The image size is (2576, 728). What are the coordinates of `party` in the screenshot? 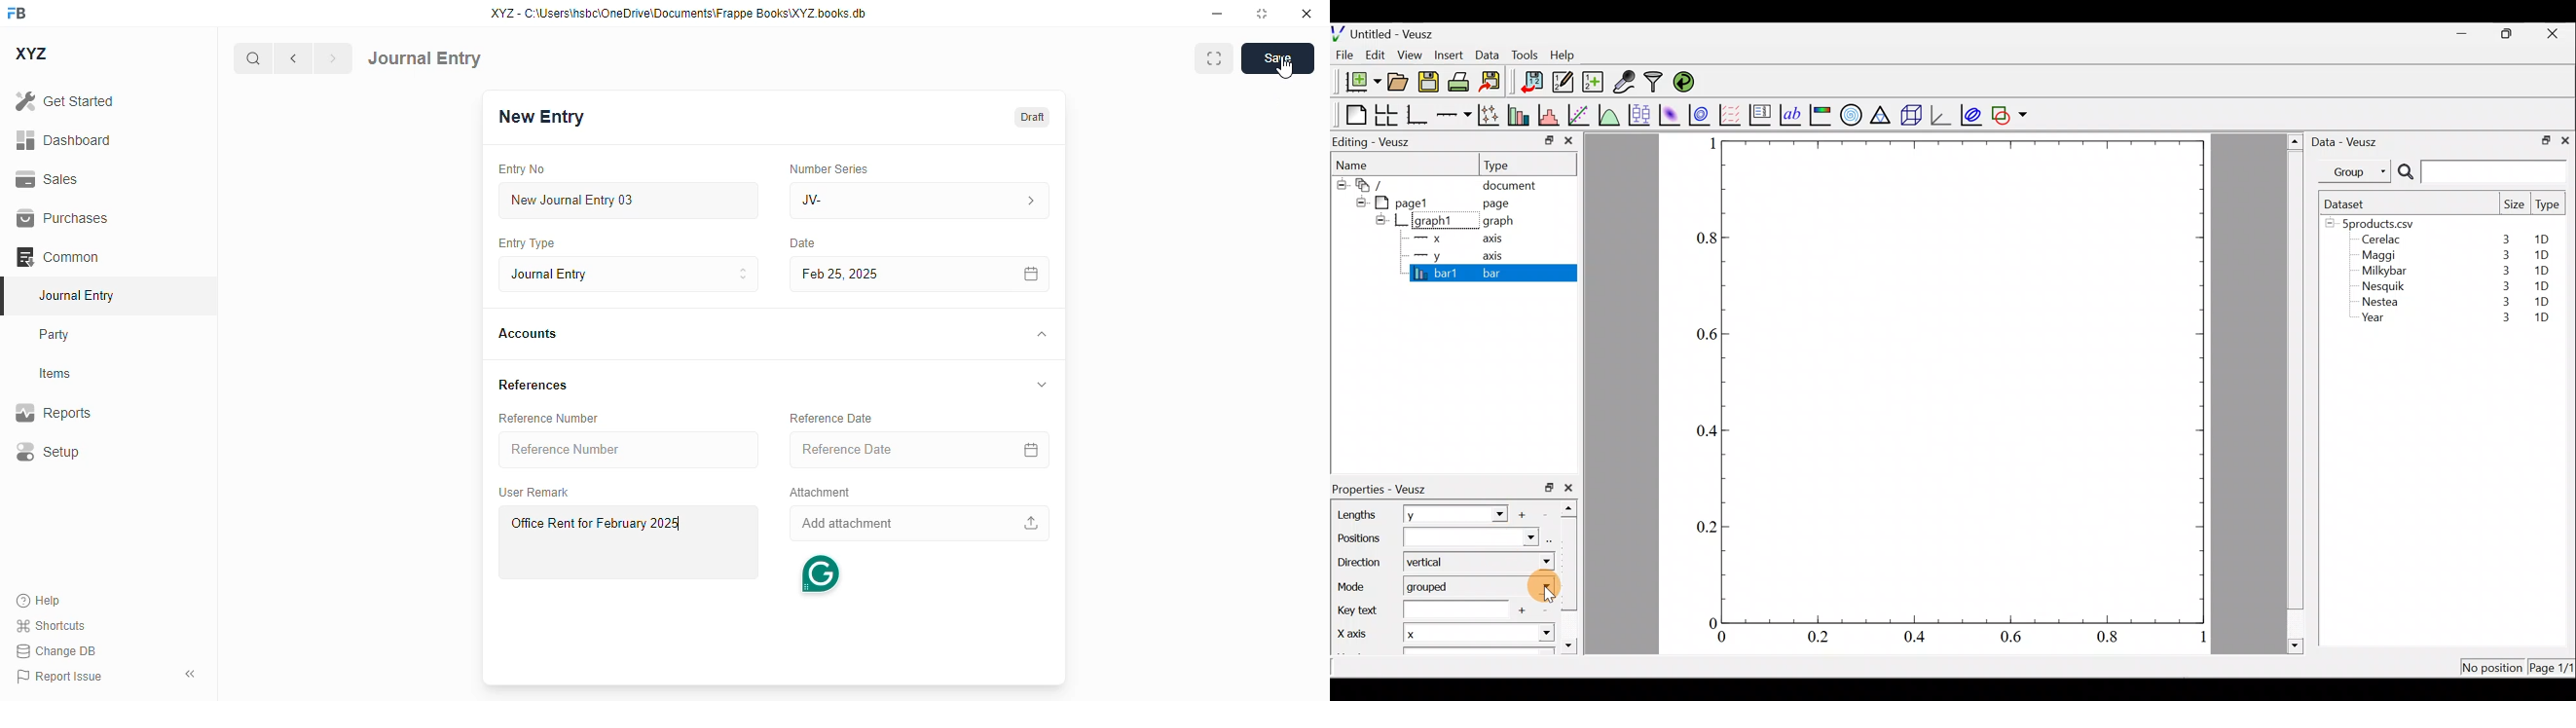 It's located at (55, 335).